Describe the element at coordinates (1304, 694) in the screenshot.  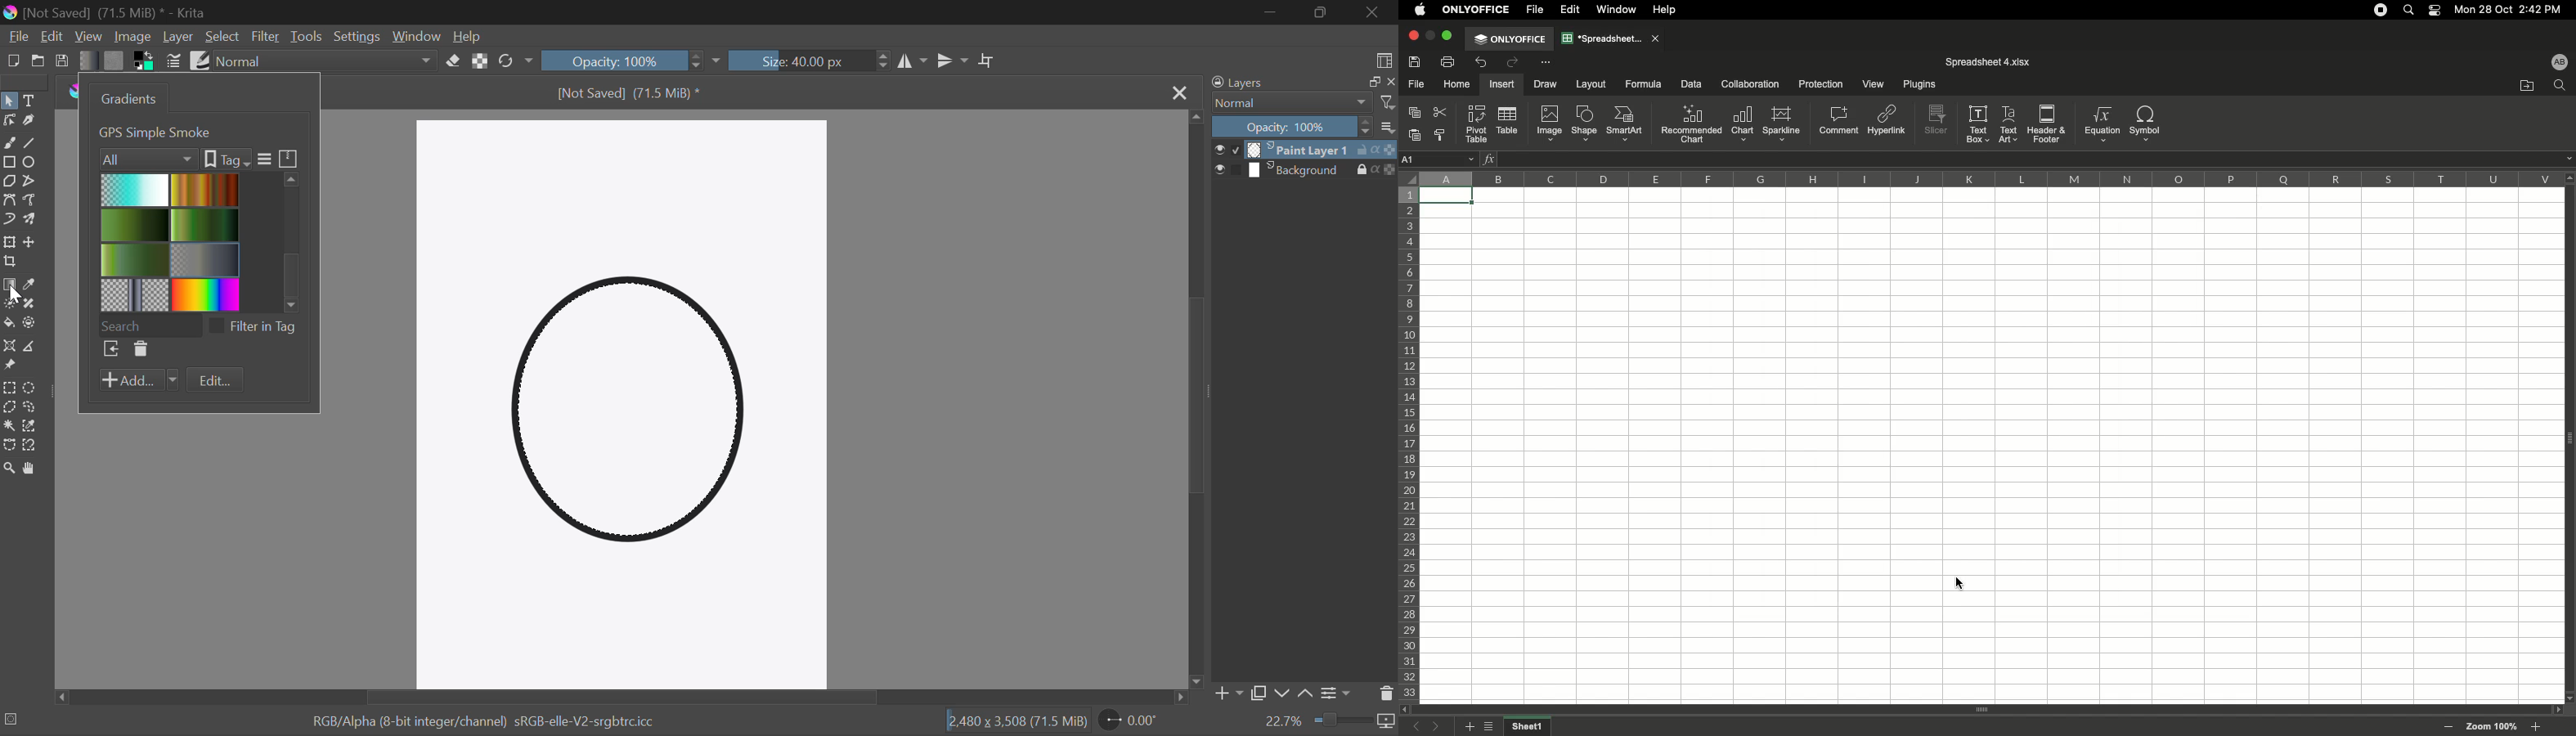
I see `Move layer up` at that location.